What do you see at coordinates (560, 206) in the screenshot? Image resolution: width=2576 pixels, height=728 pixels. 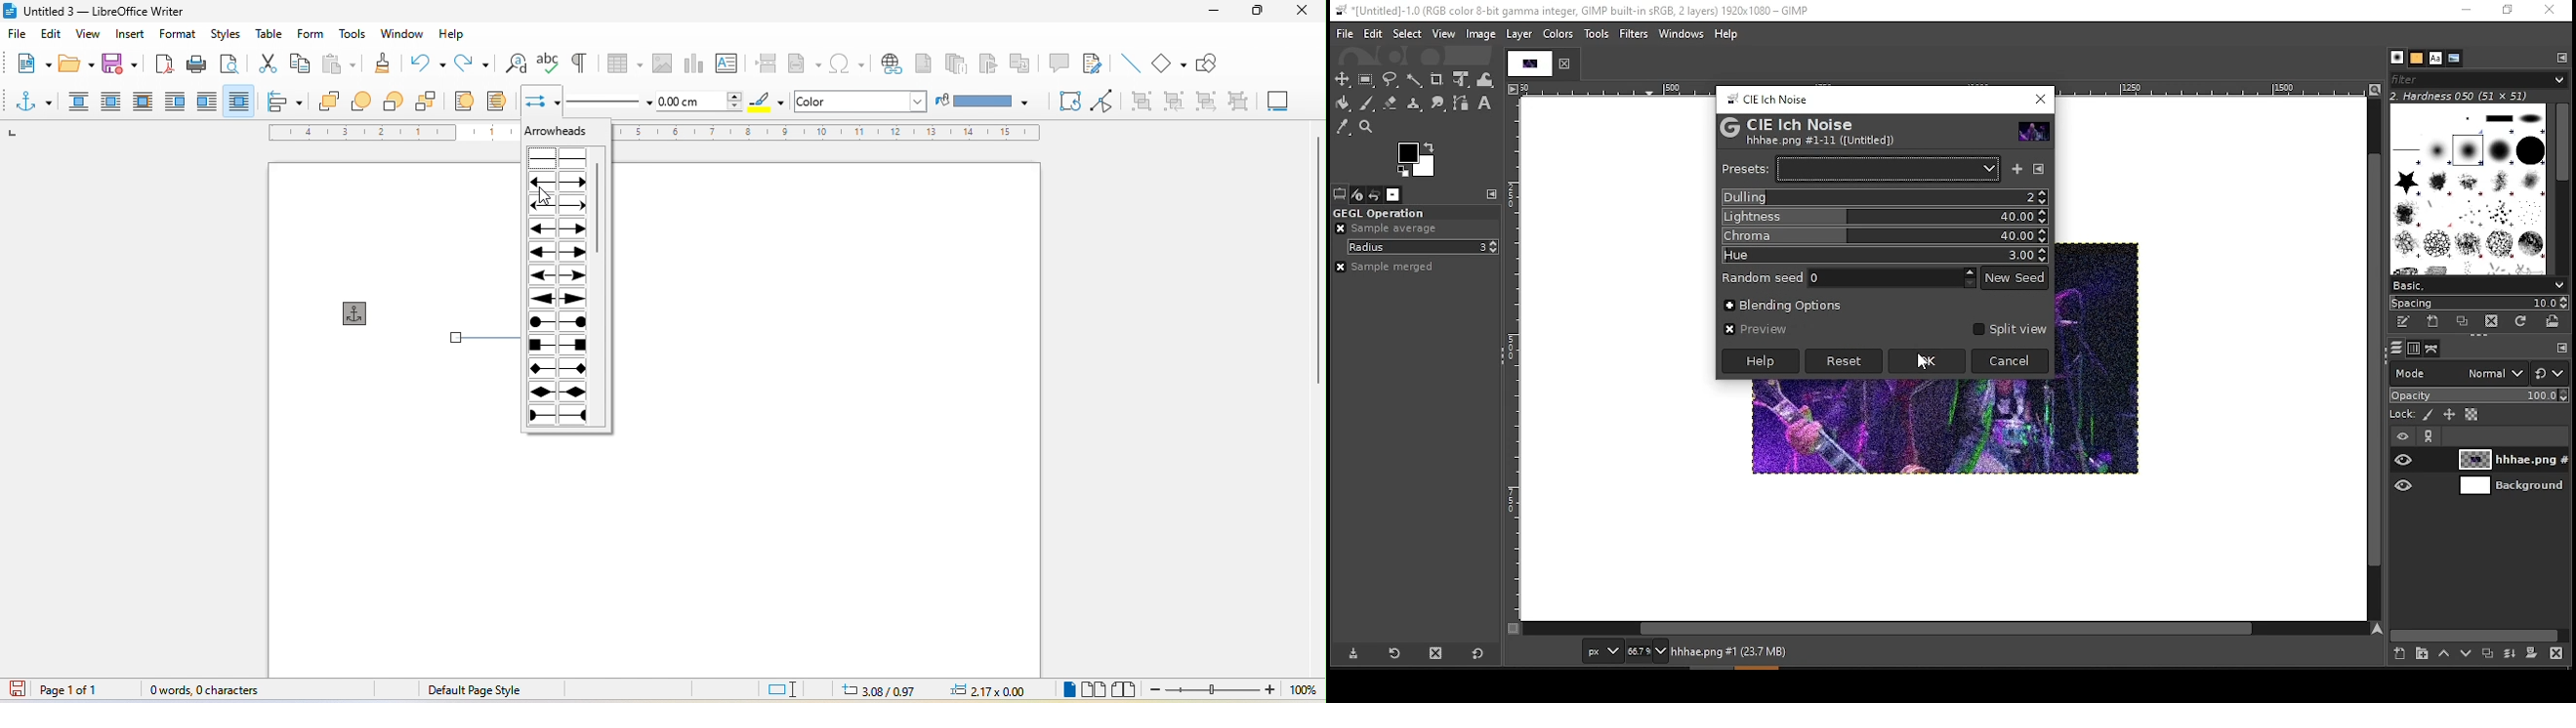 I see `concave short` at bounding box center [560, 206].